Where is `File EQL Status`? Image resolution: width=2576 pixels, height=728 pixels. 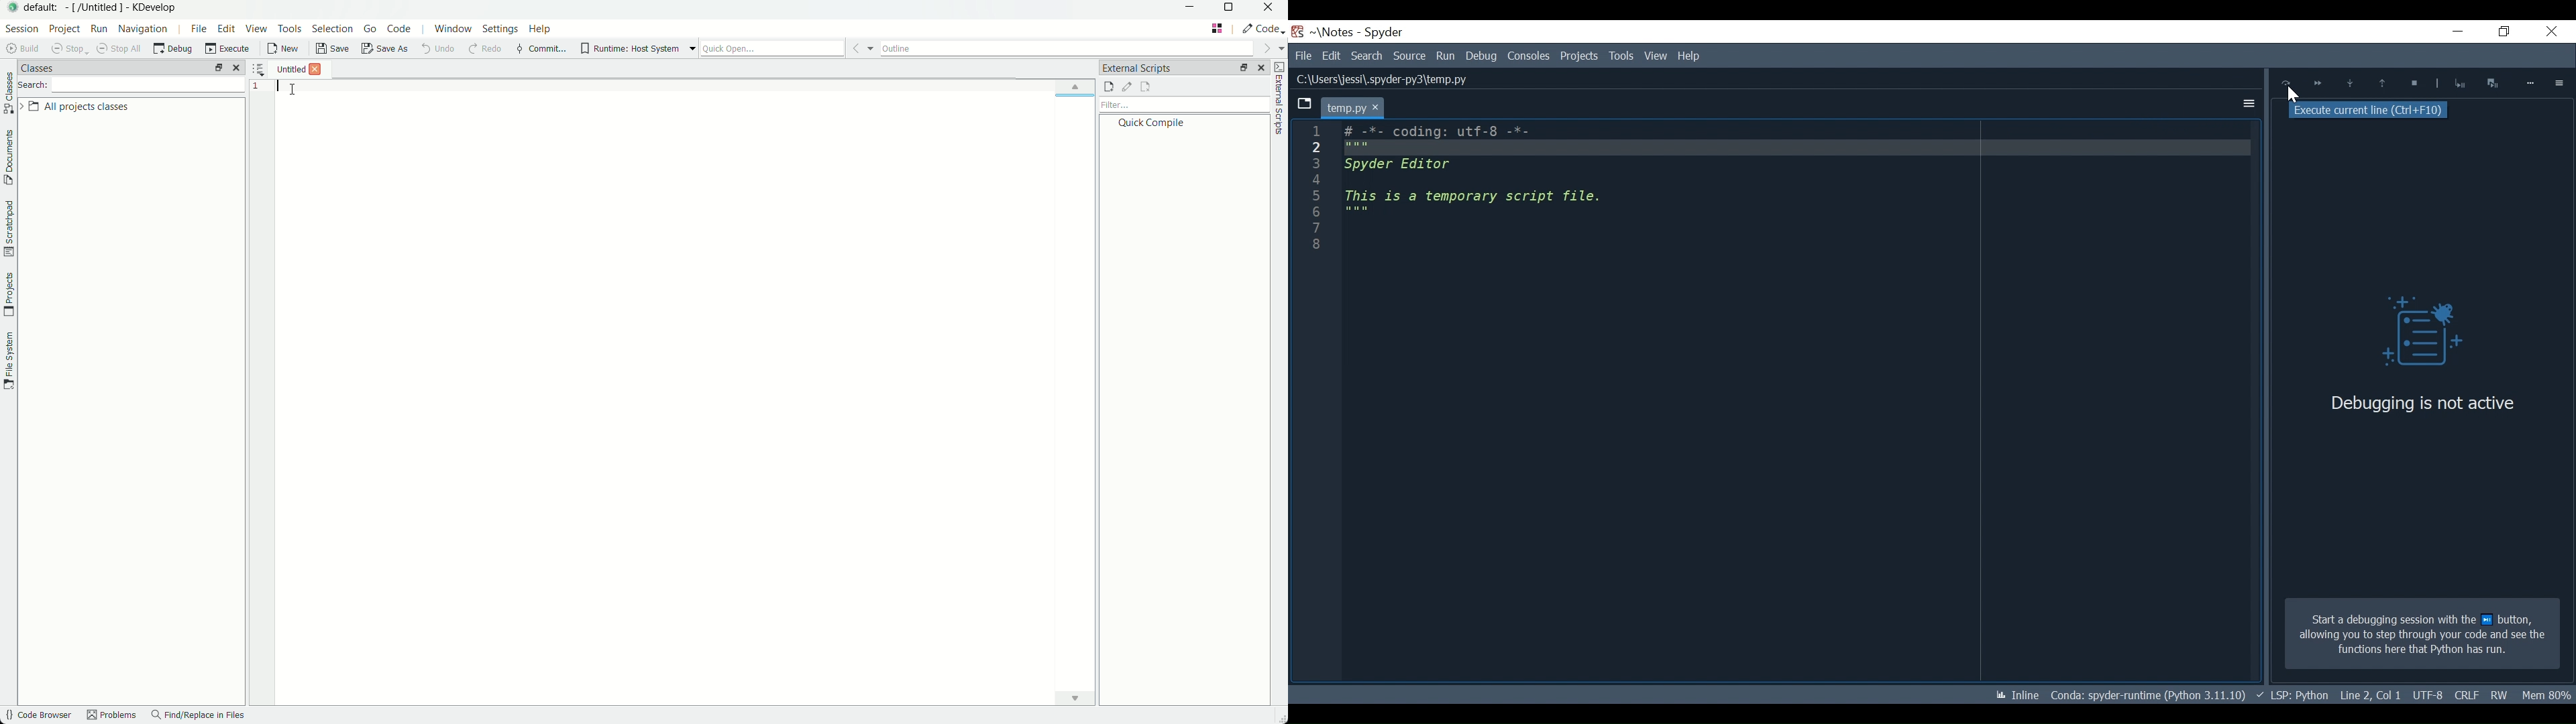 File EQL Status is located at coordinates (2371, 695).